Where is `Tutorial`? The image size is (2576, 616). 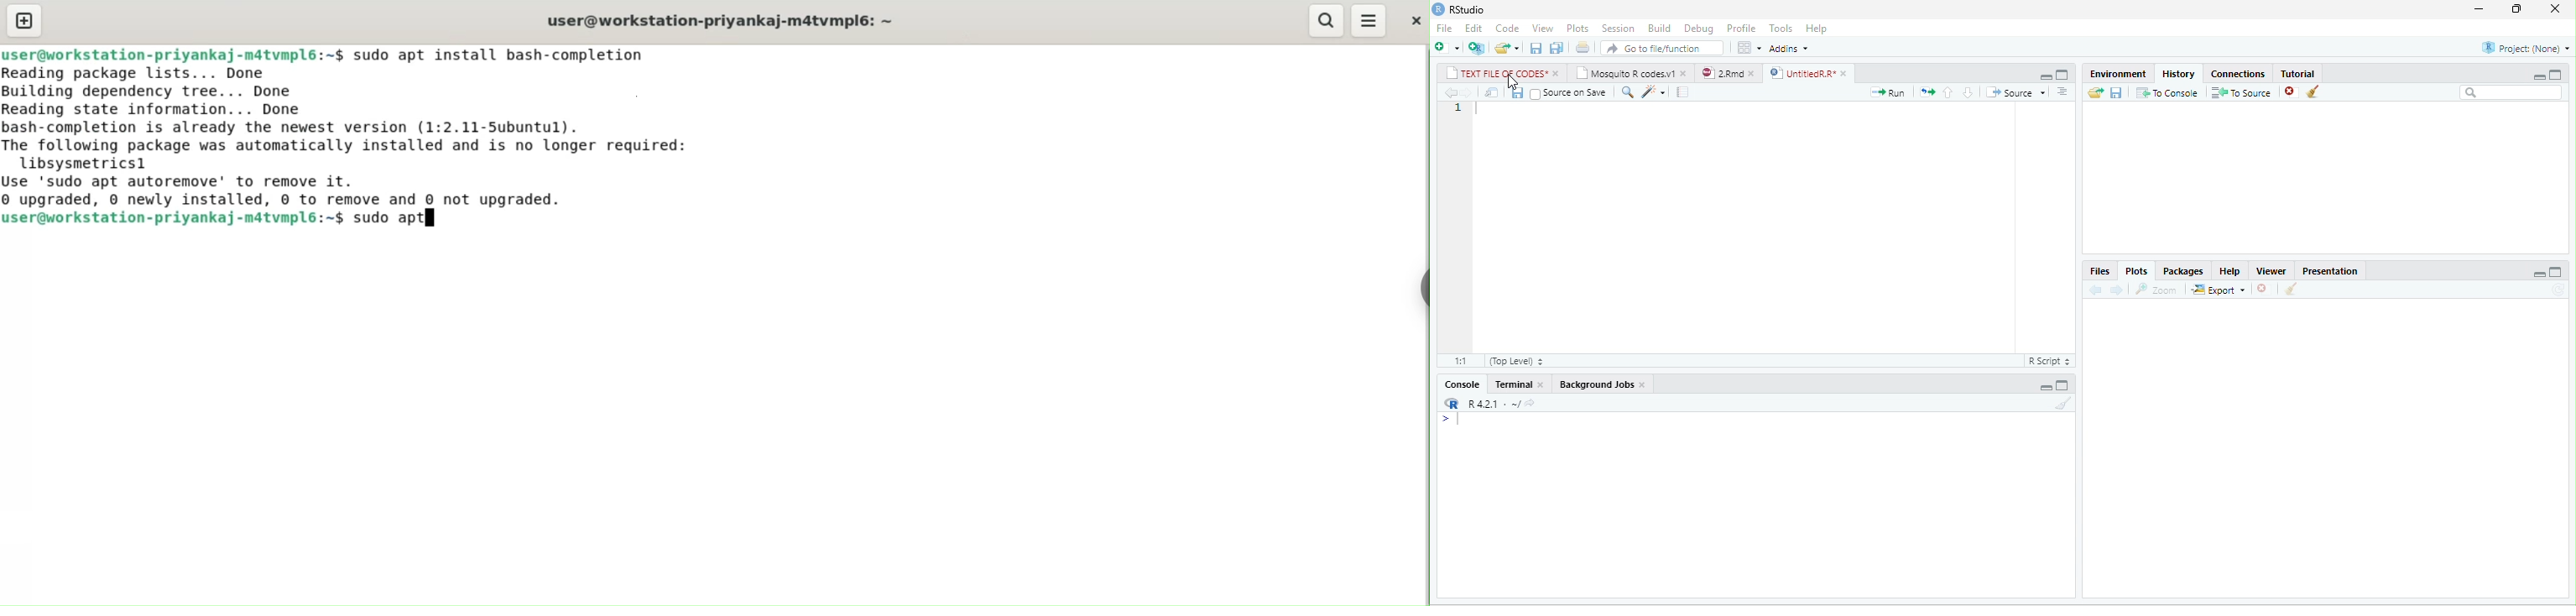 Tutorial is located at coordinates (2297, 73).